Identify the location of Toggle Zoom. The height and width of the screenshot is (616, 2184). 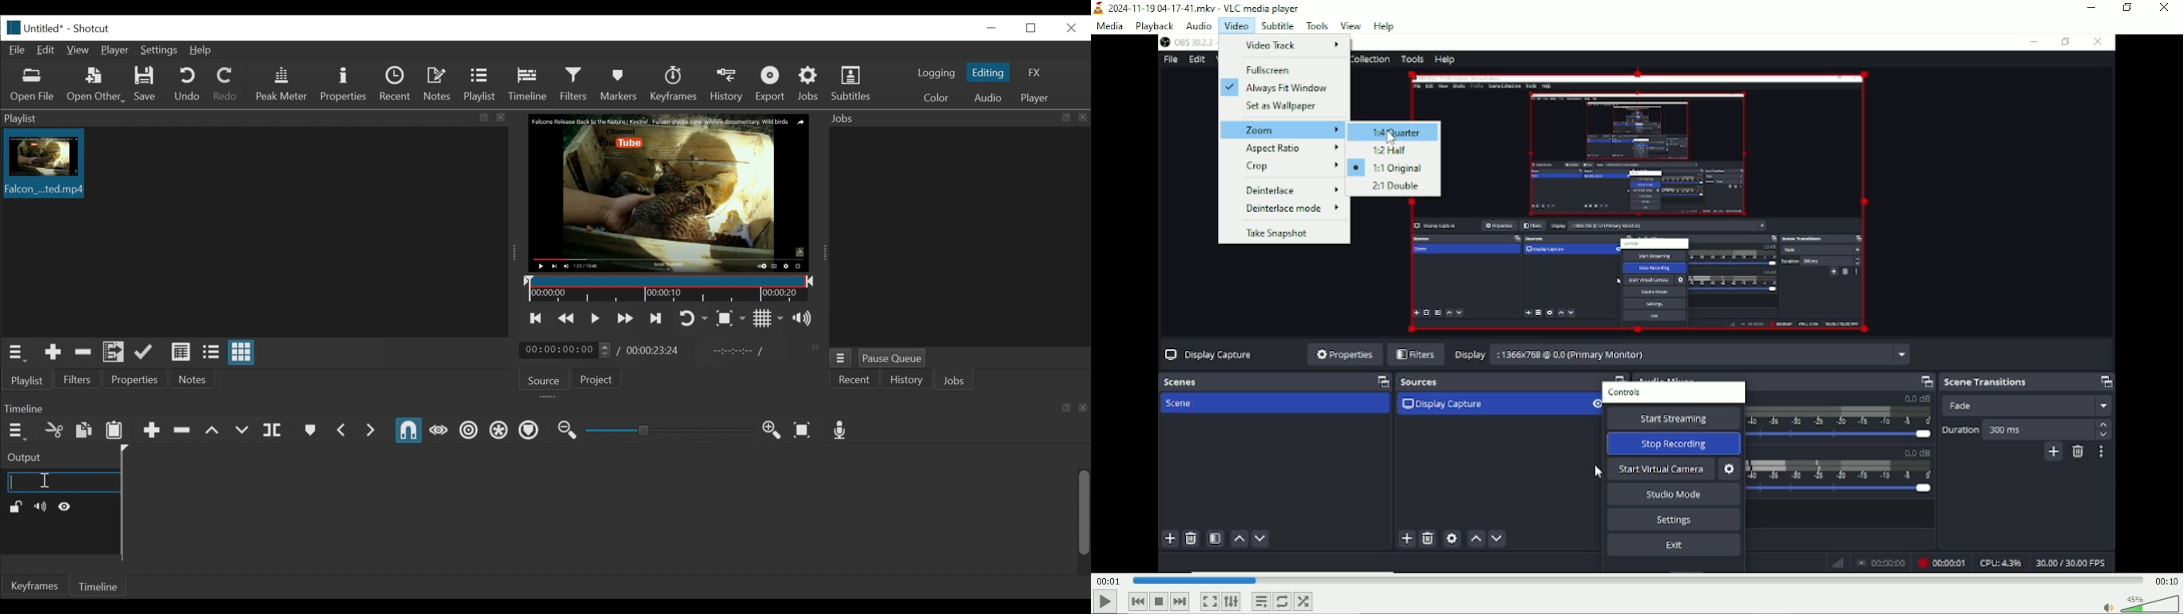
(693, 318).